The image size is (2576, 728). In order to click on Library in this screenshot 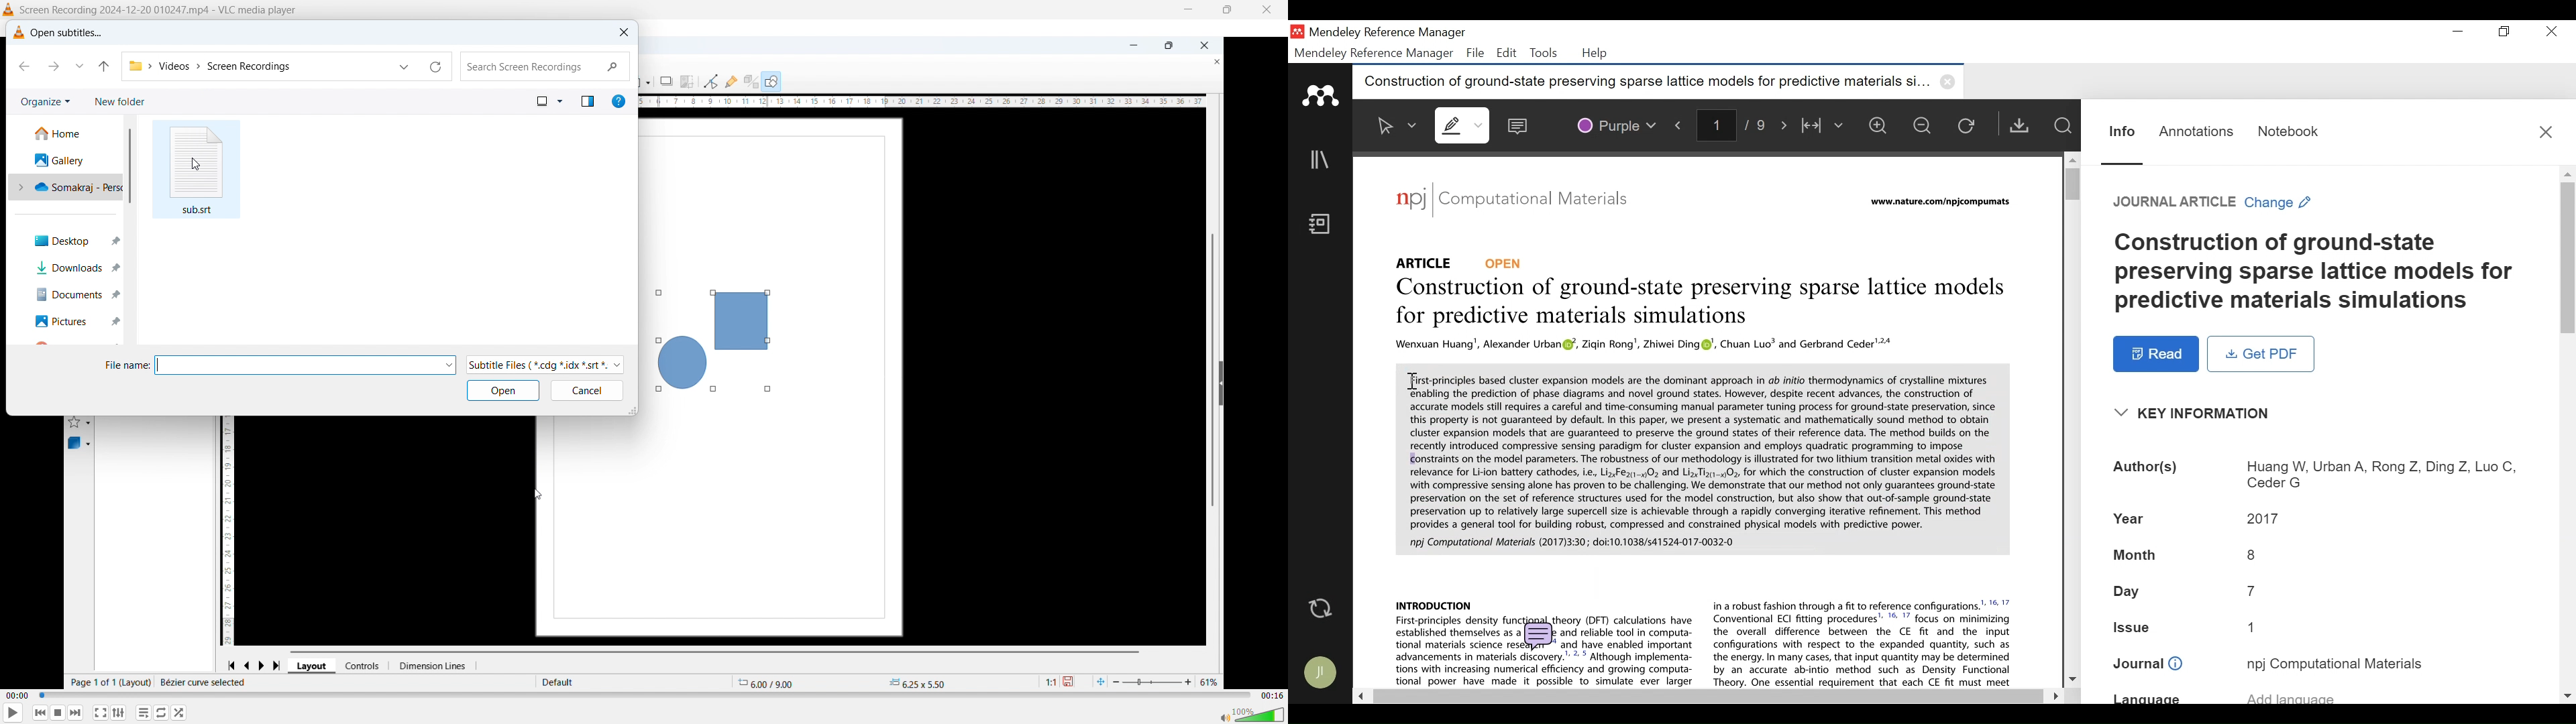, I will do `click(1321, 160)`.